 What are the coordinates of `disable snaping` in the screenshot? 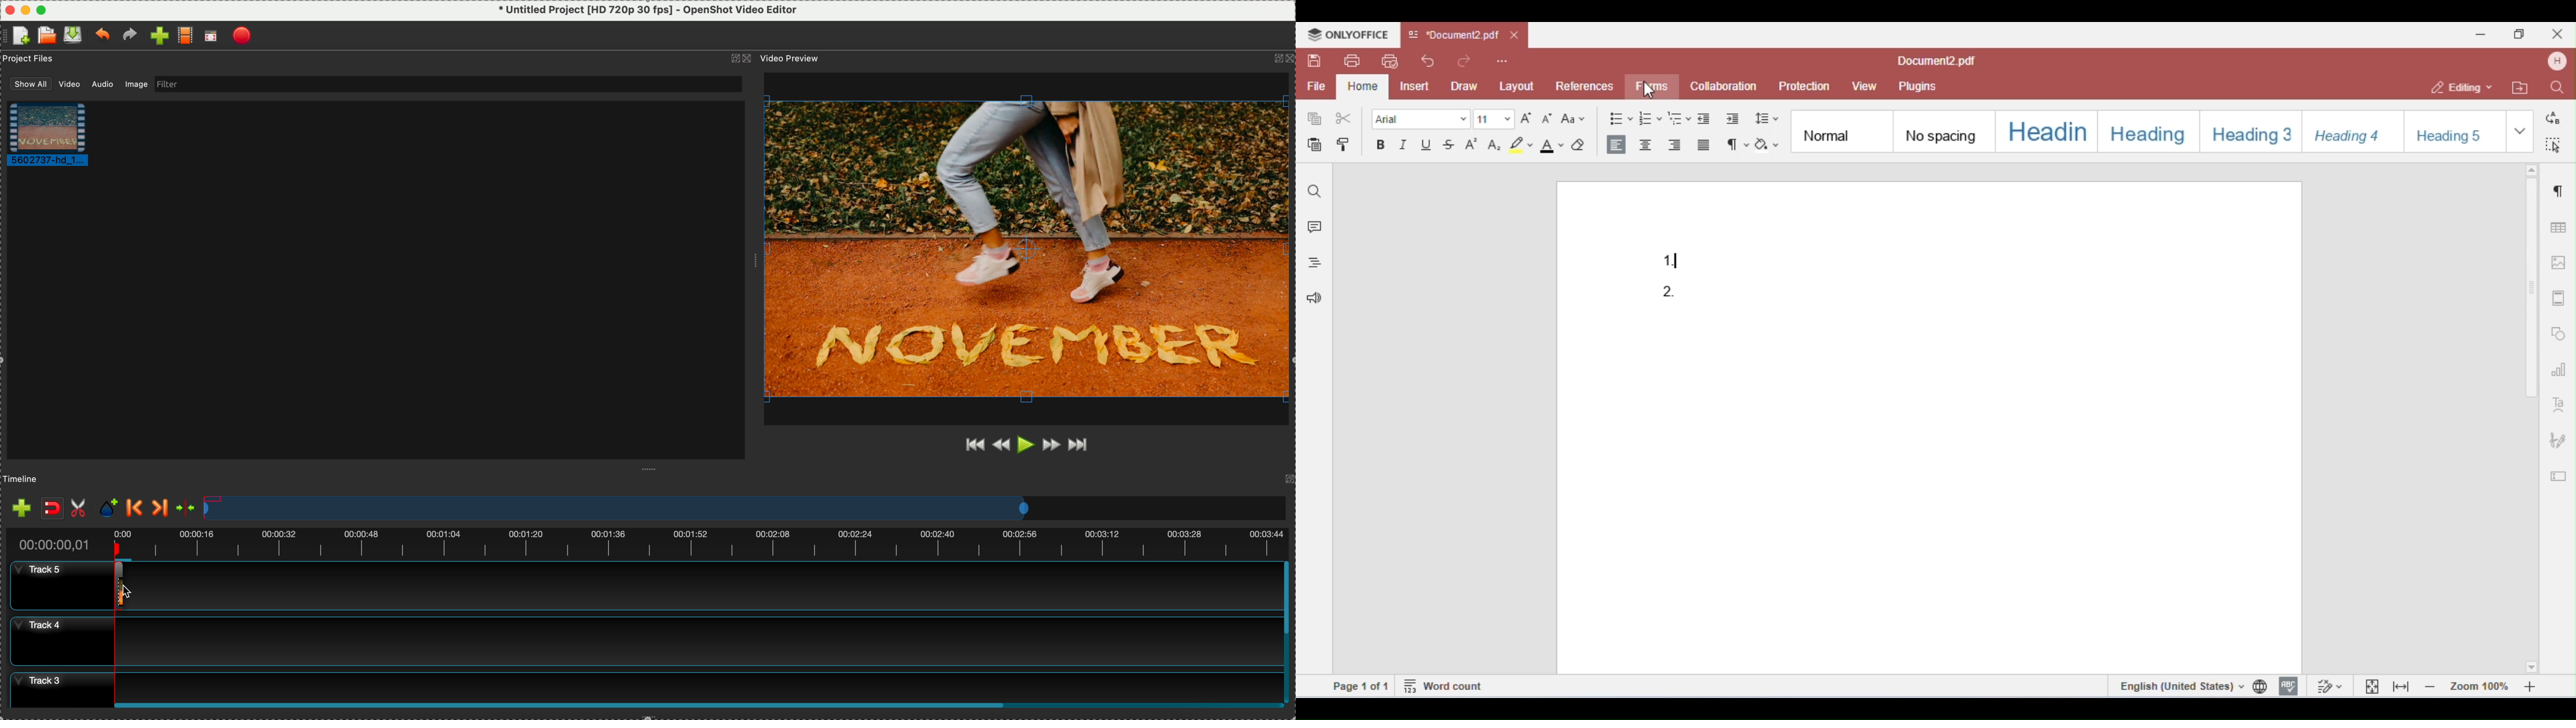 It's located at (52, 508).